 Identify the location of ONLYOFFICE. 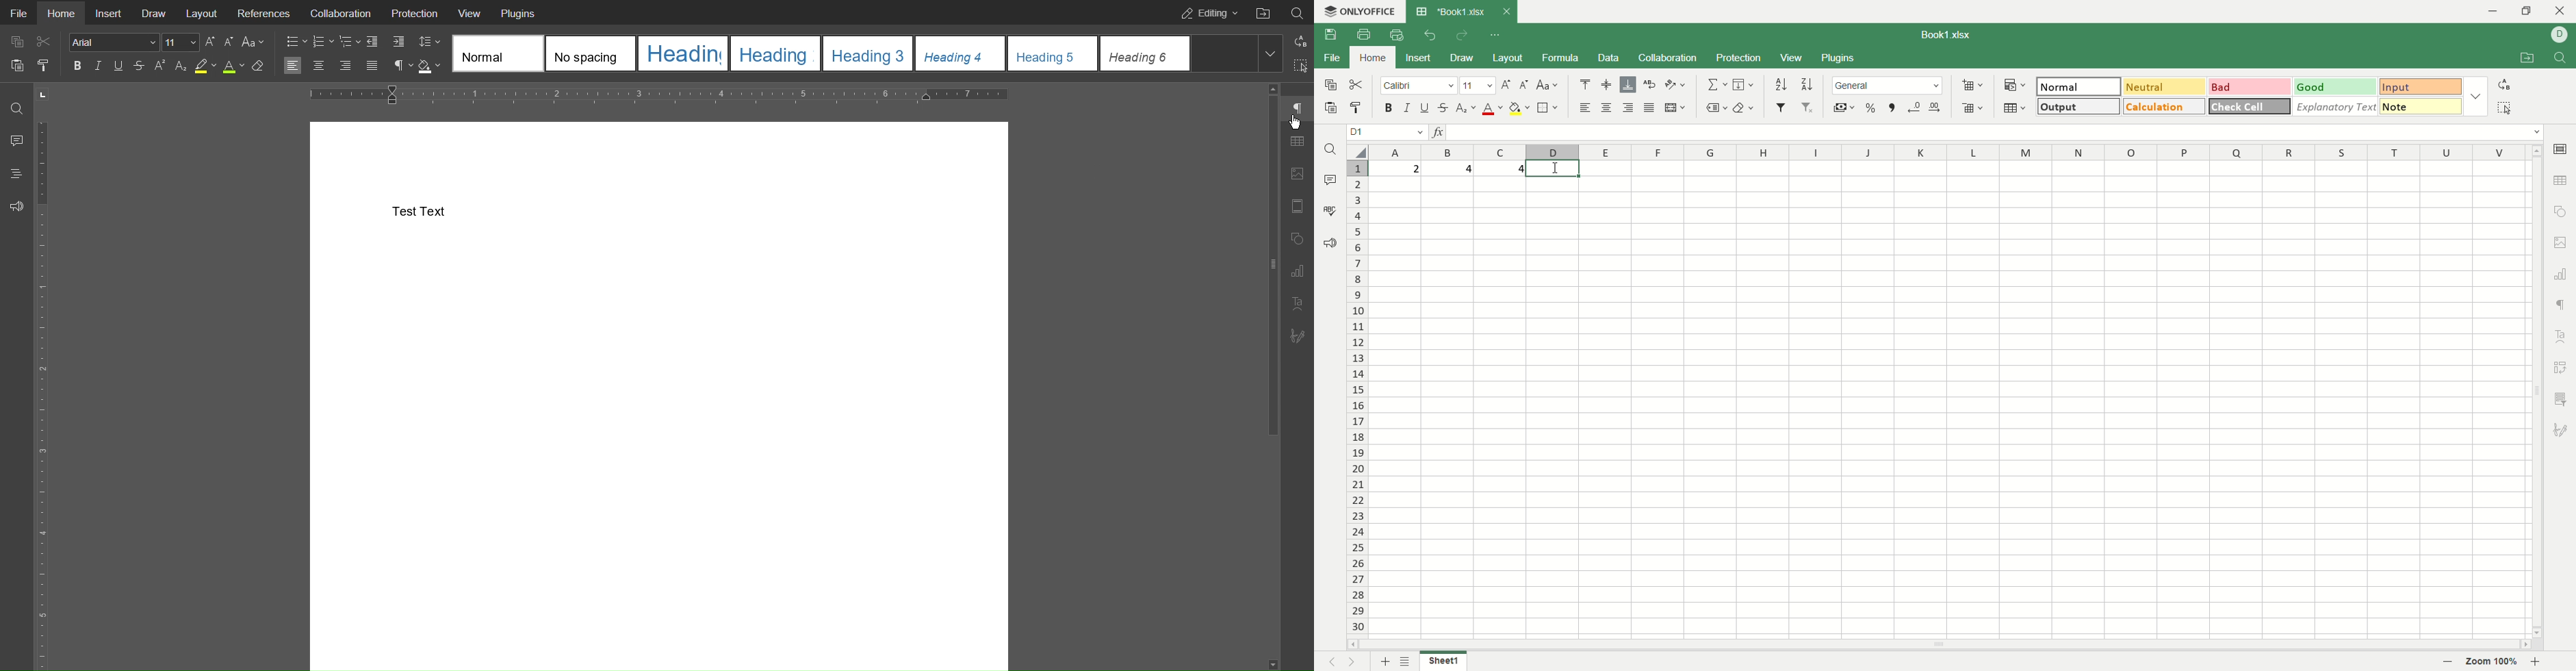
(1361, 11).